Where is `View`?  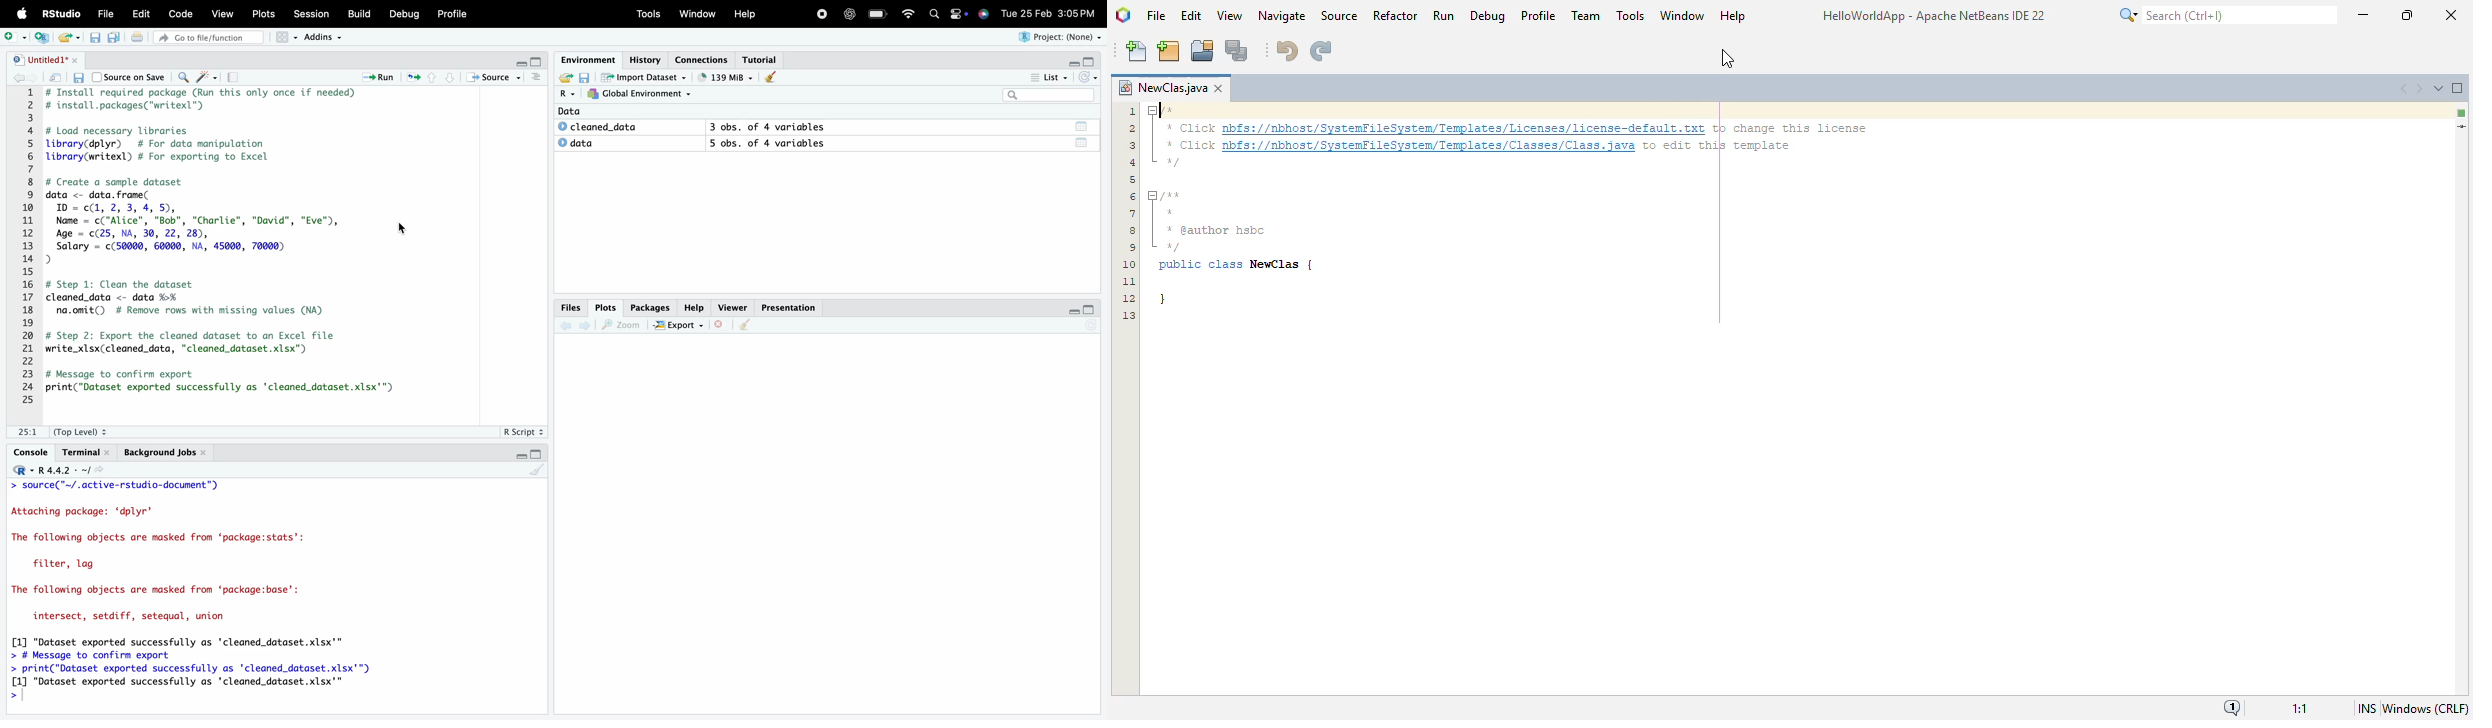 View is located at coordinates (224, 13).